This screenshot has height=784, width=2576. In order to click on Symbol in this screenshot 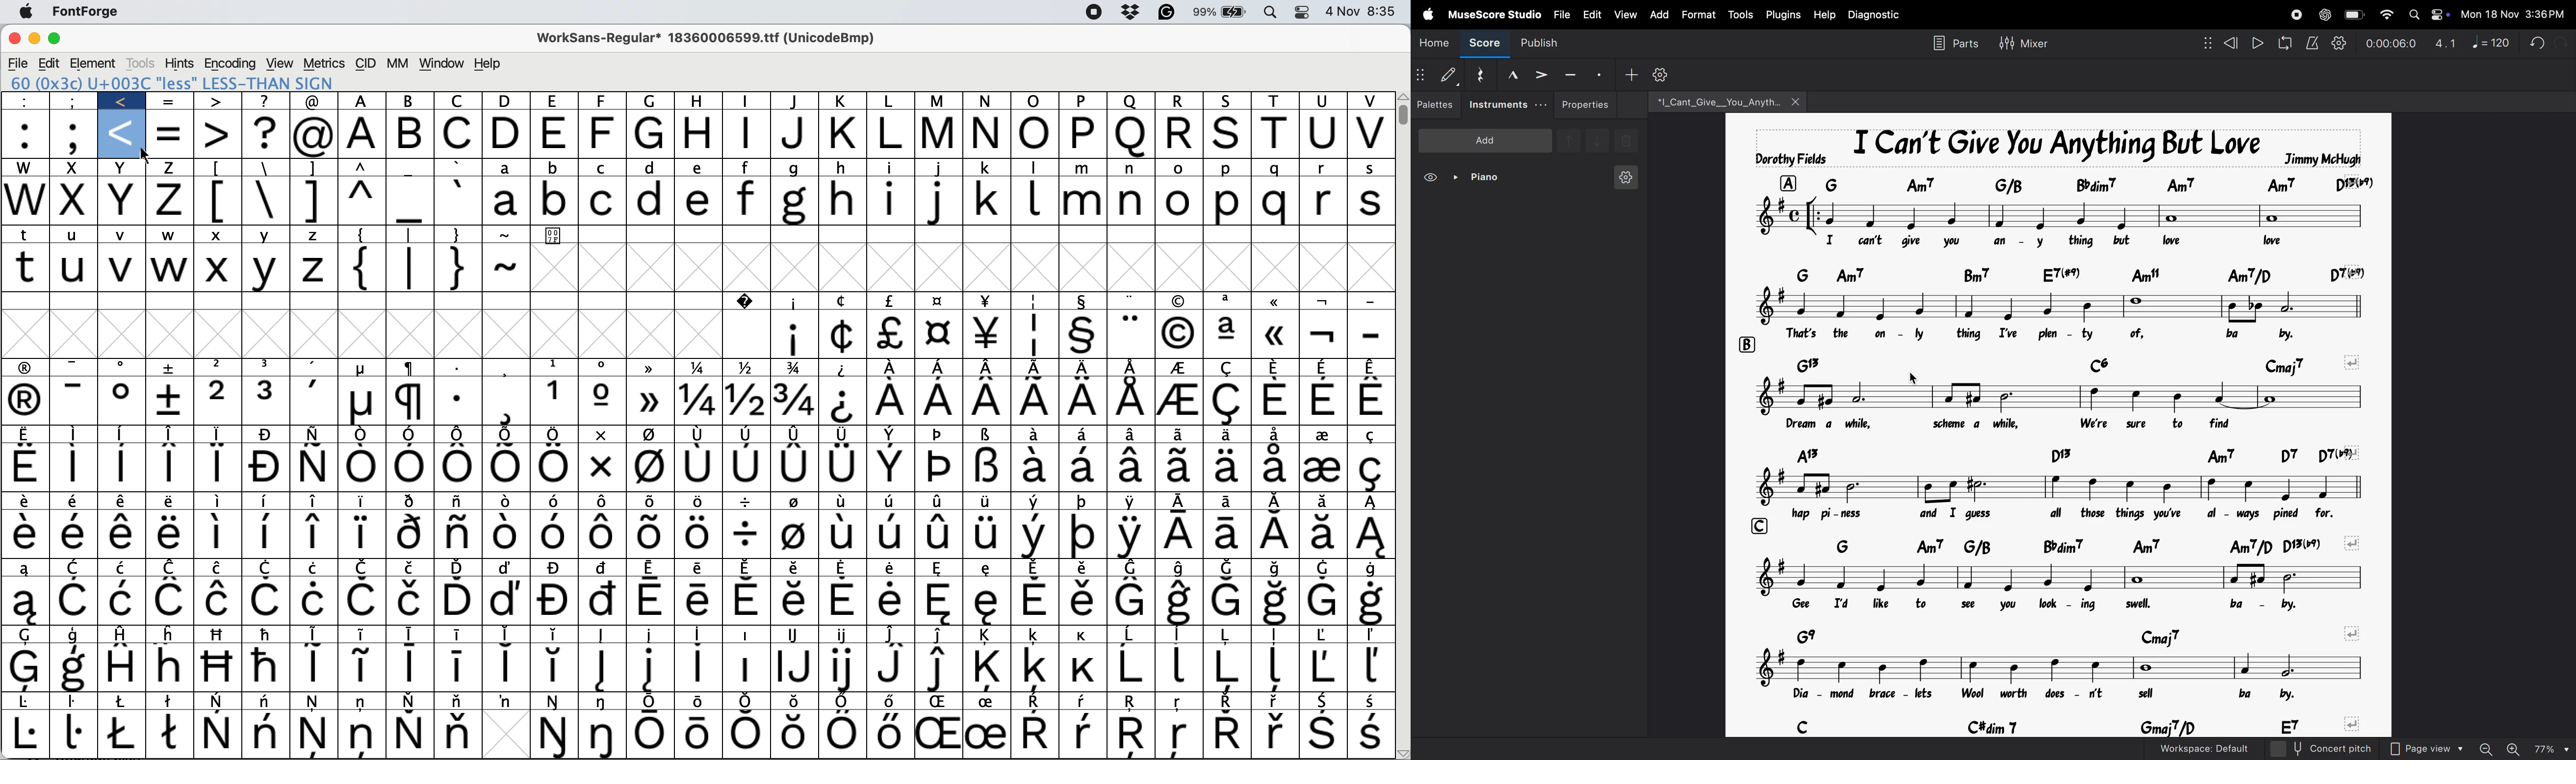, I will do `click(557, 235)`.